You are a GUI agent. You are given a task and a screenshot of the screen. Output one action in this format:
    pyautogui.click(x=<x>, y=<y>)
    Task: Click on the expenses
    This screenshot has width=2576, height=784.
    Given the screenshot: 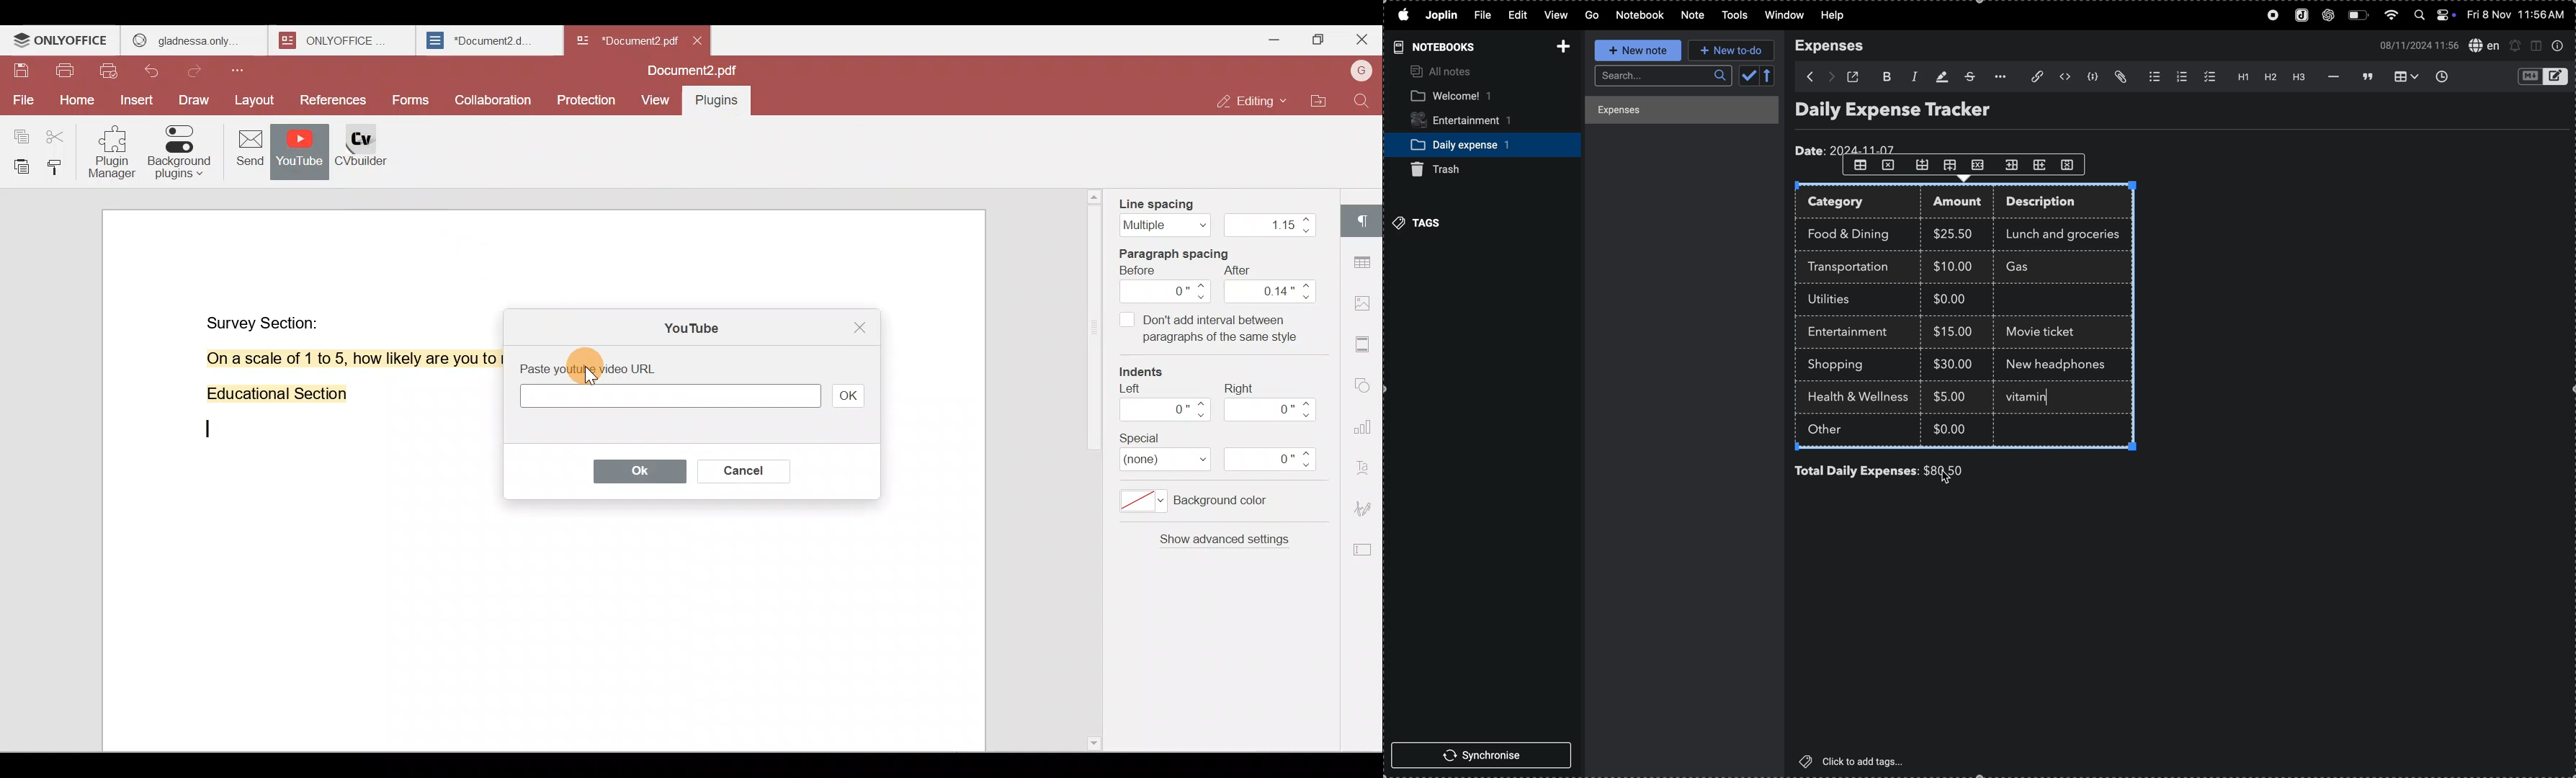 What is the action you would take?
    pyautogui.click(x=1673, y=112)
    